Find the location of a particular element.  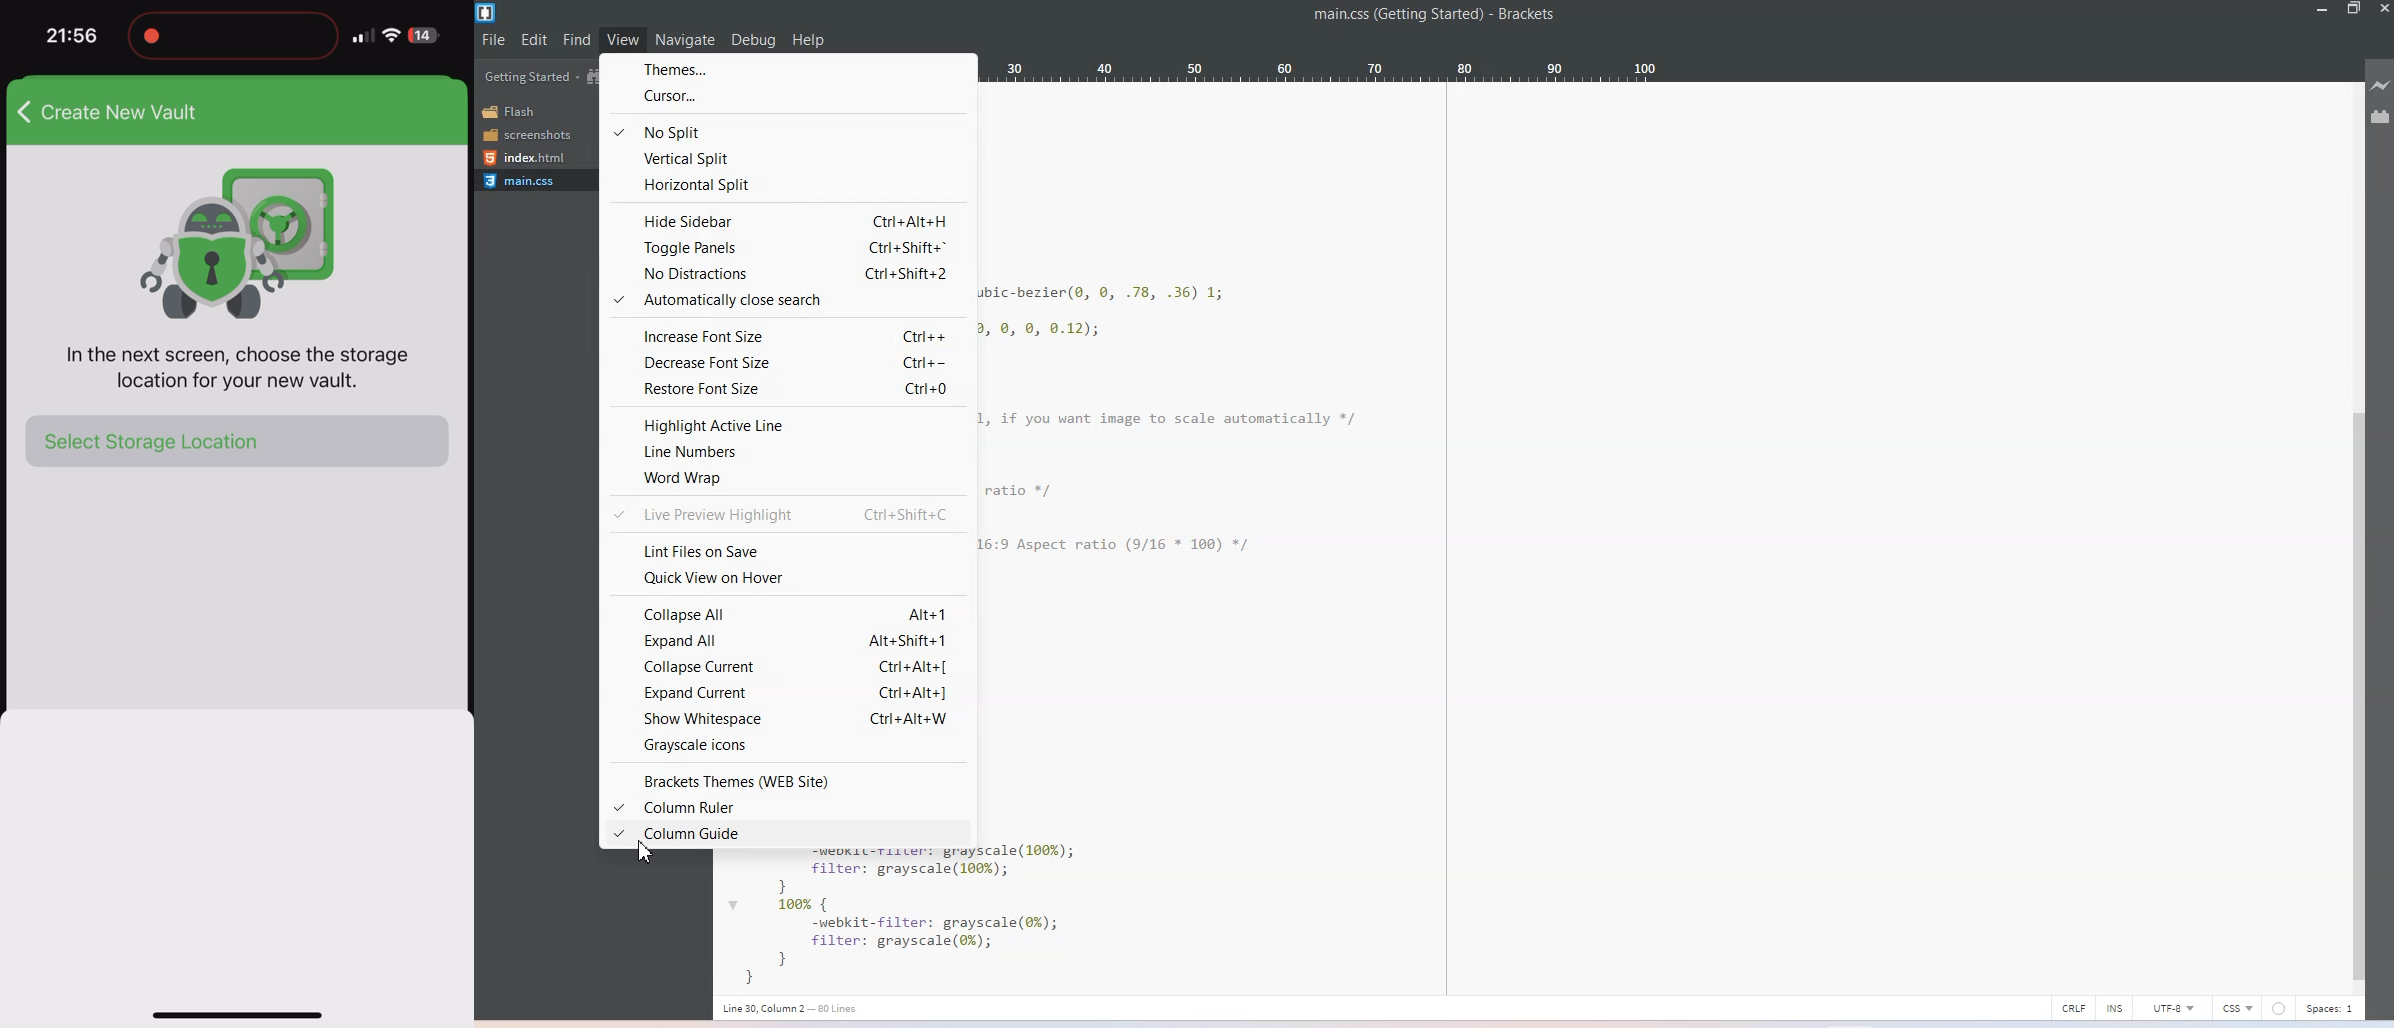

Horizontal split is located at coordinates (788, 185).